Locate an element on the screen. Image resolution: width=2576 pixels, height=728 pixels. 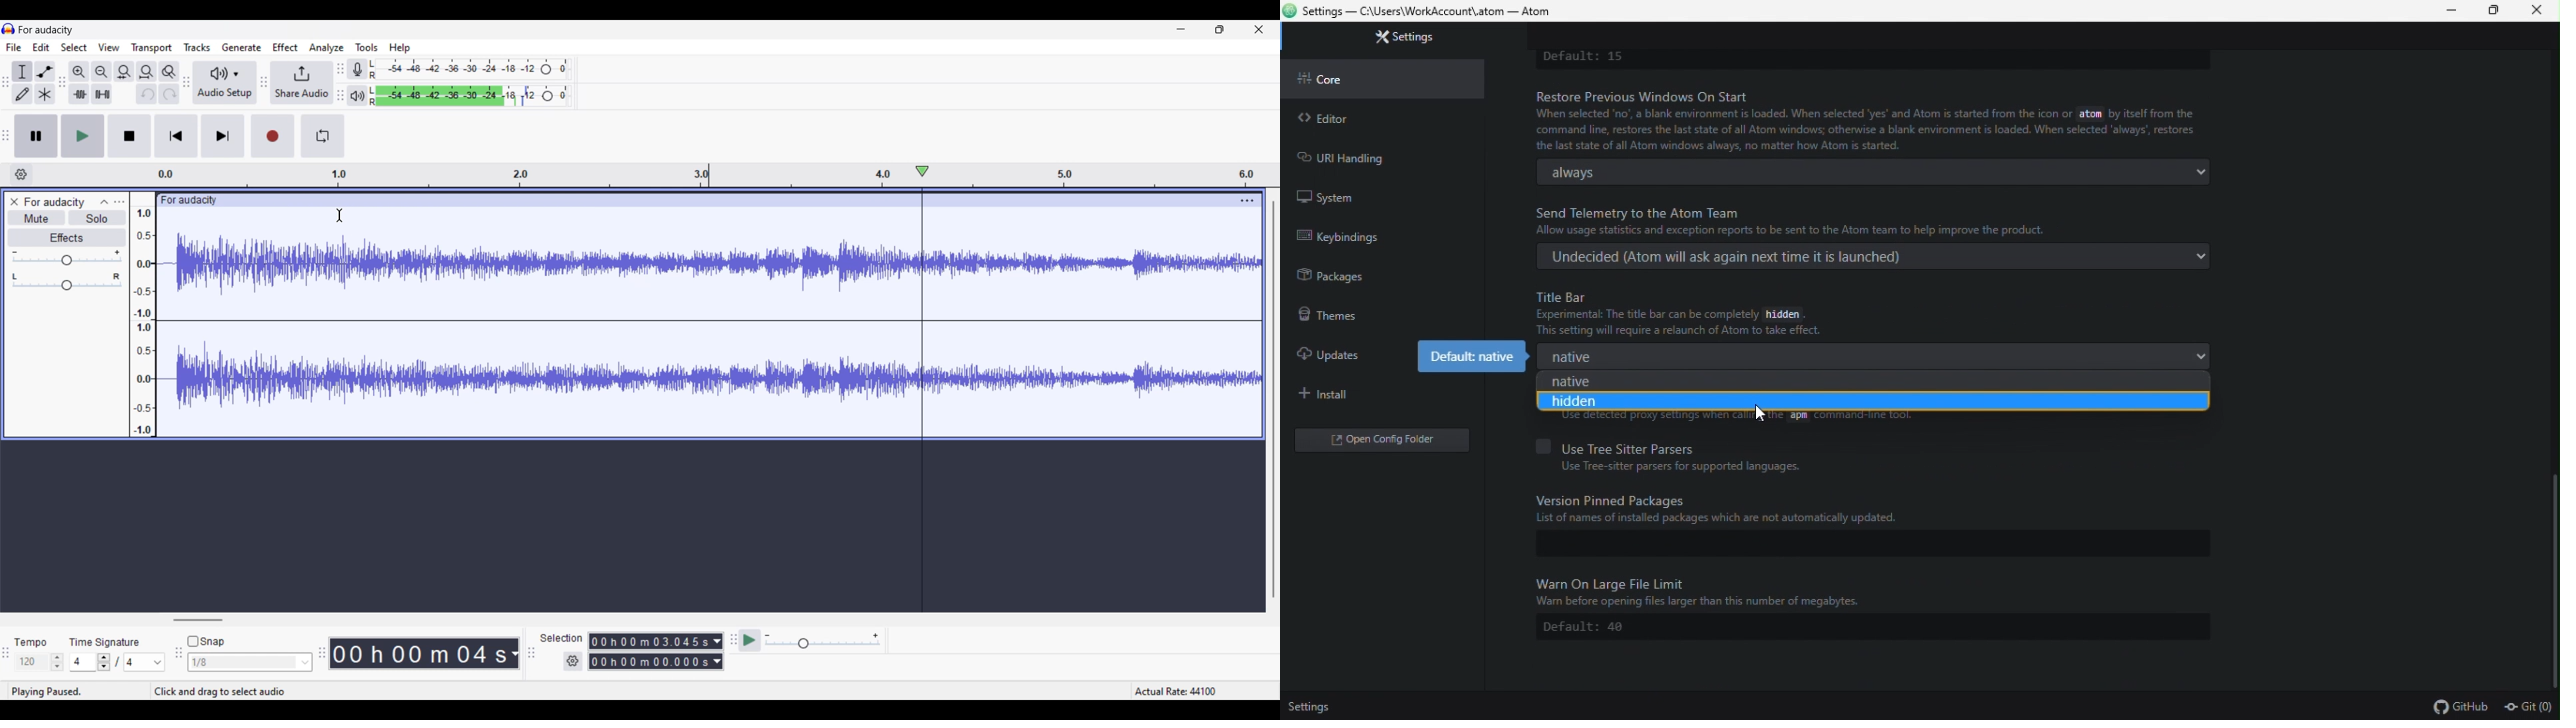
Tempo settings is located at coordinates (39, 662).